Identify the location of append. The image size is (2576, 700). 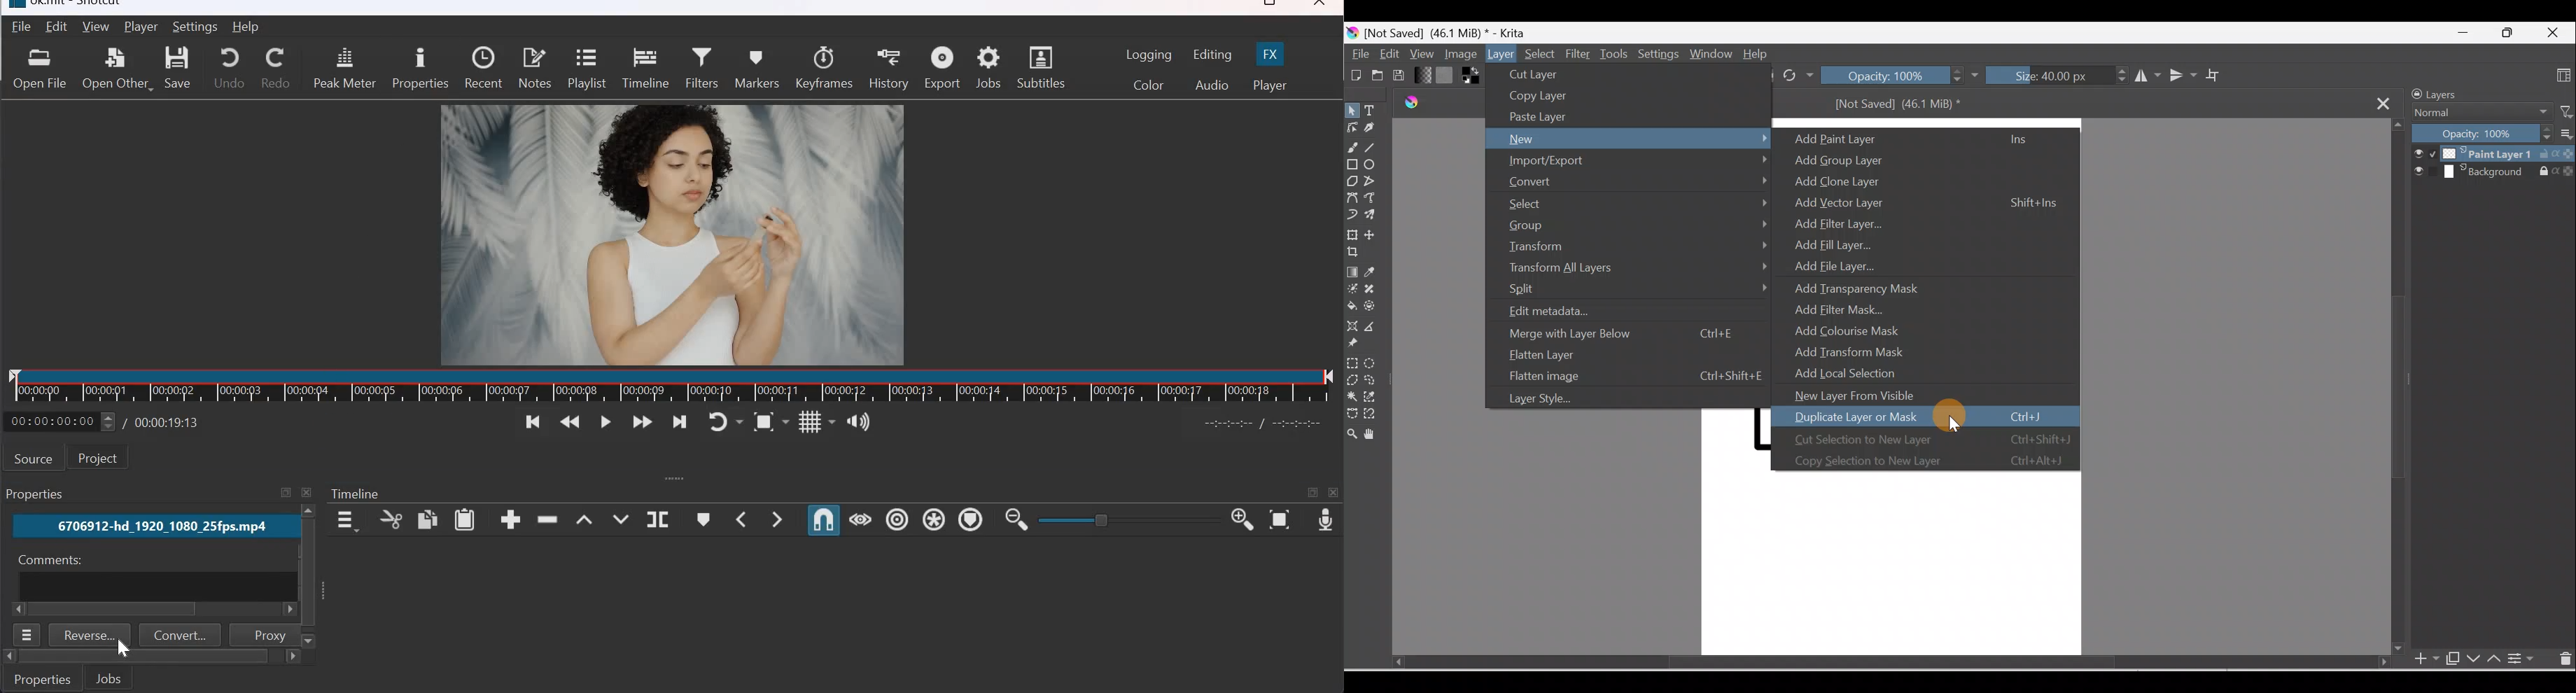
(510, 519).